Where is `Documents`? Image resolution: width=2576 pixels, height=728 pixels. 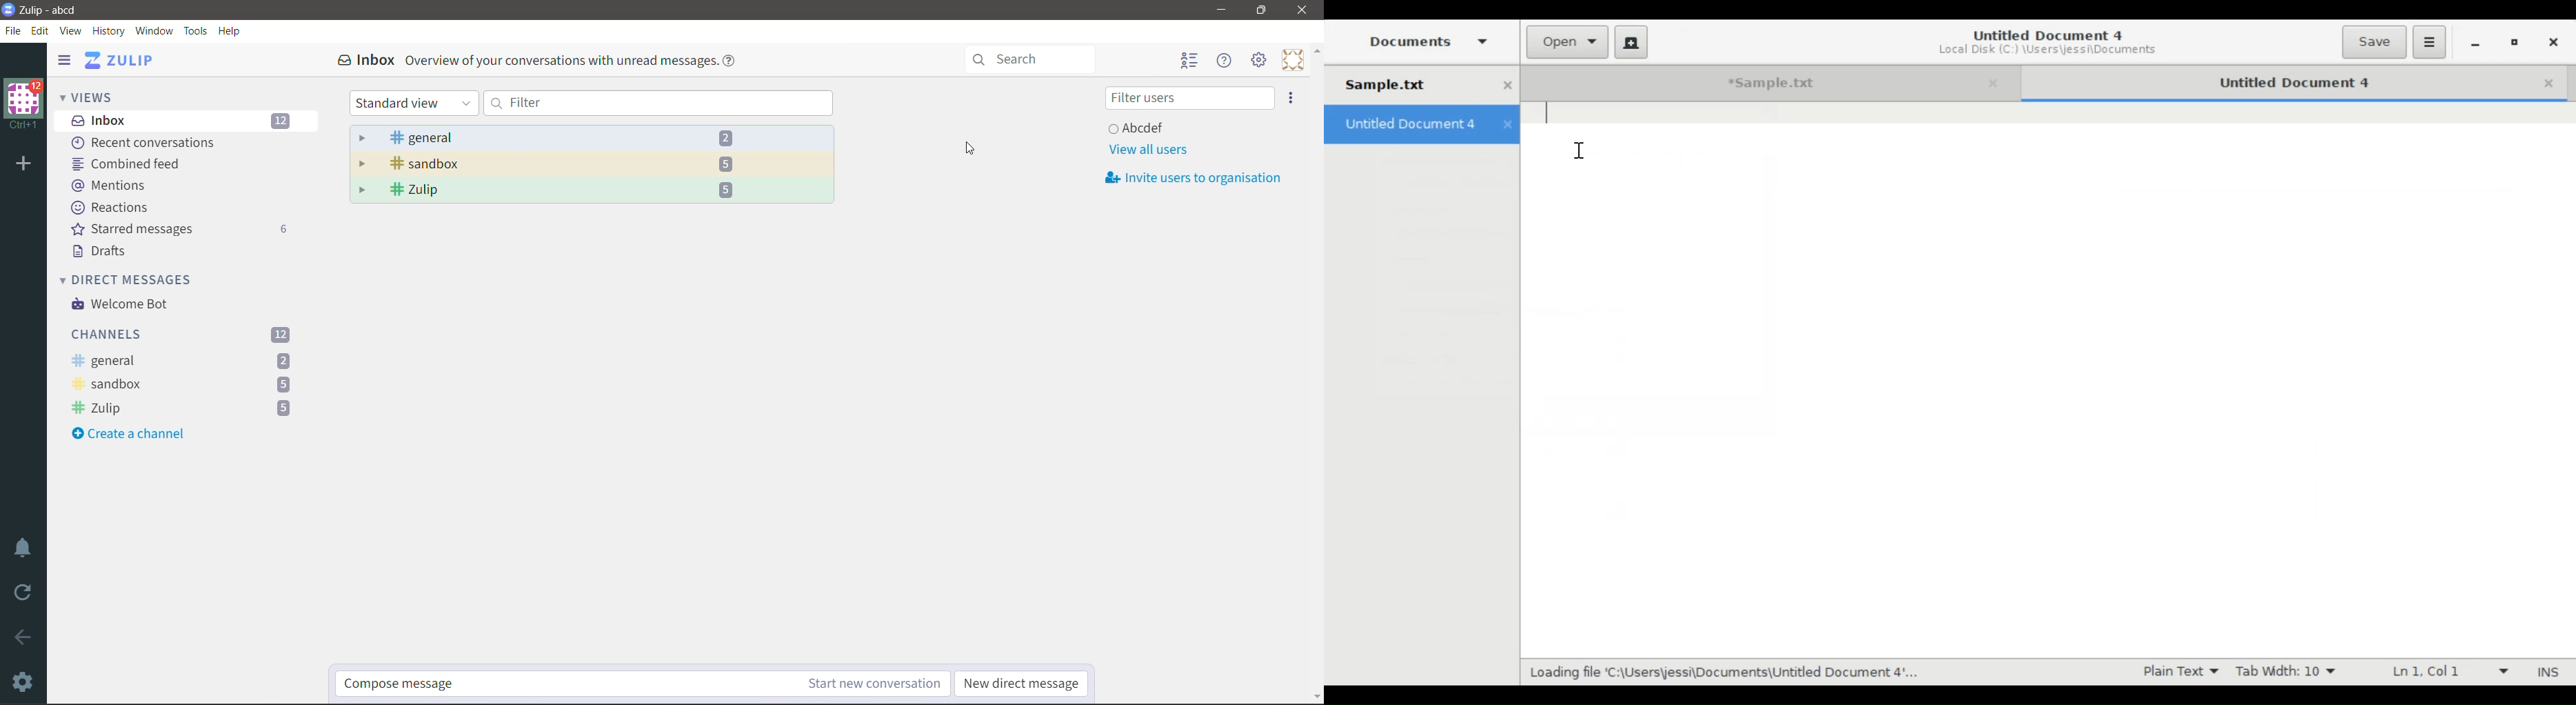 Documents is located at coordinates (1426, 40).